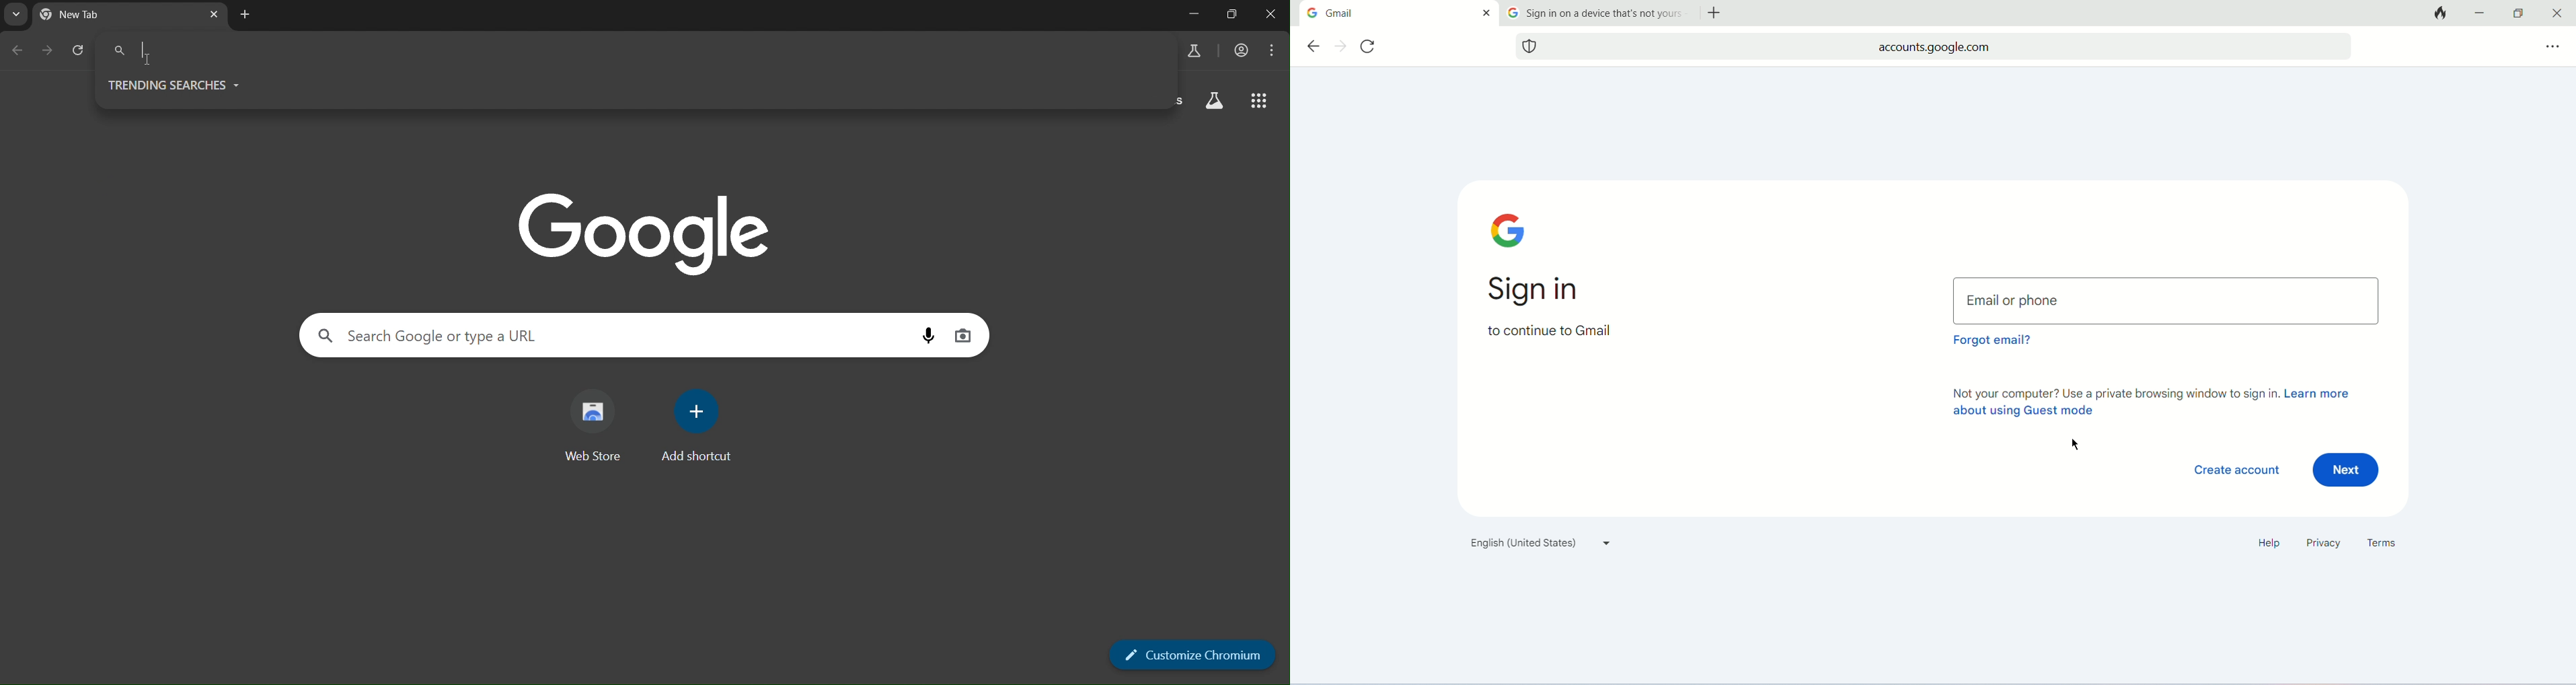  I want to click on add shortcut, so click(700, 426).